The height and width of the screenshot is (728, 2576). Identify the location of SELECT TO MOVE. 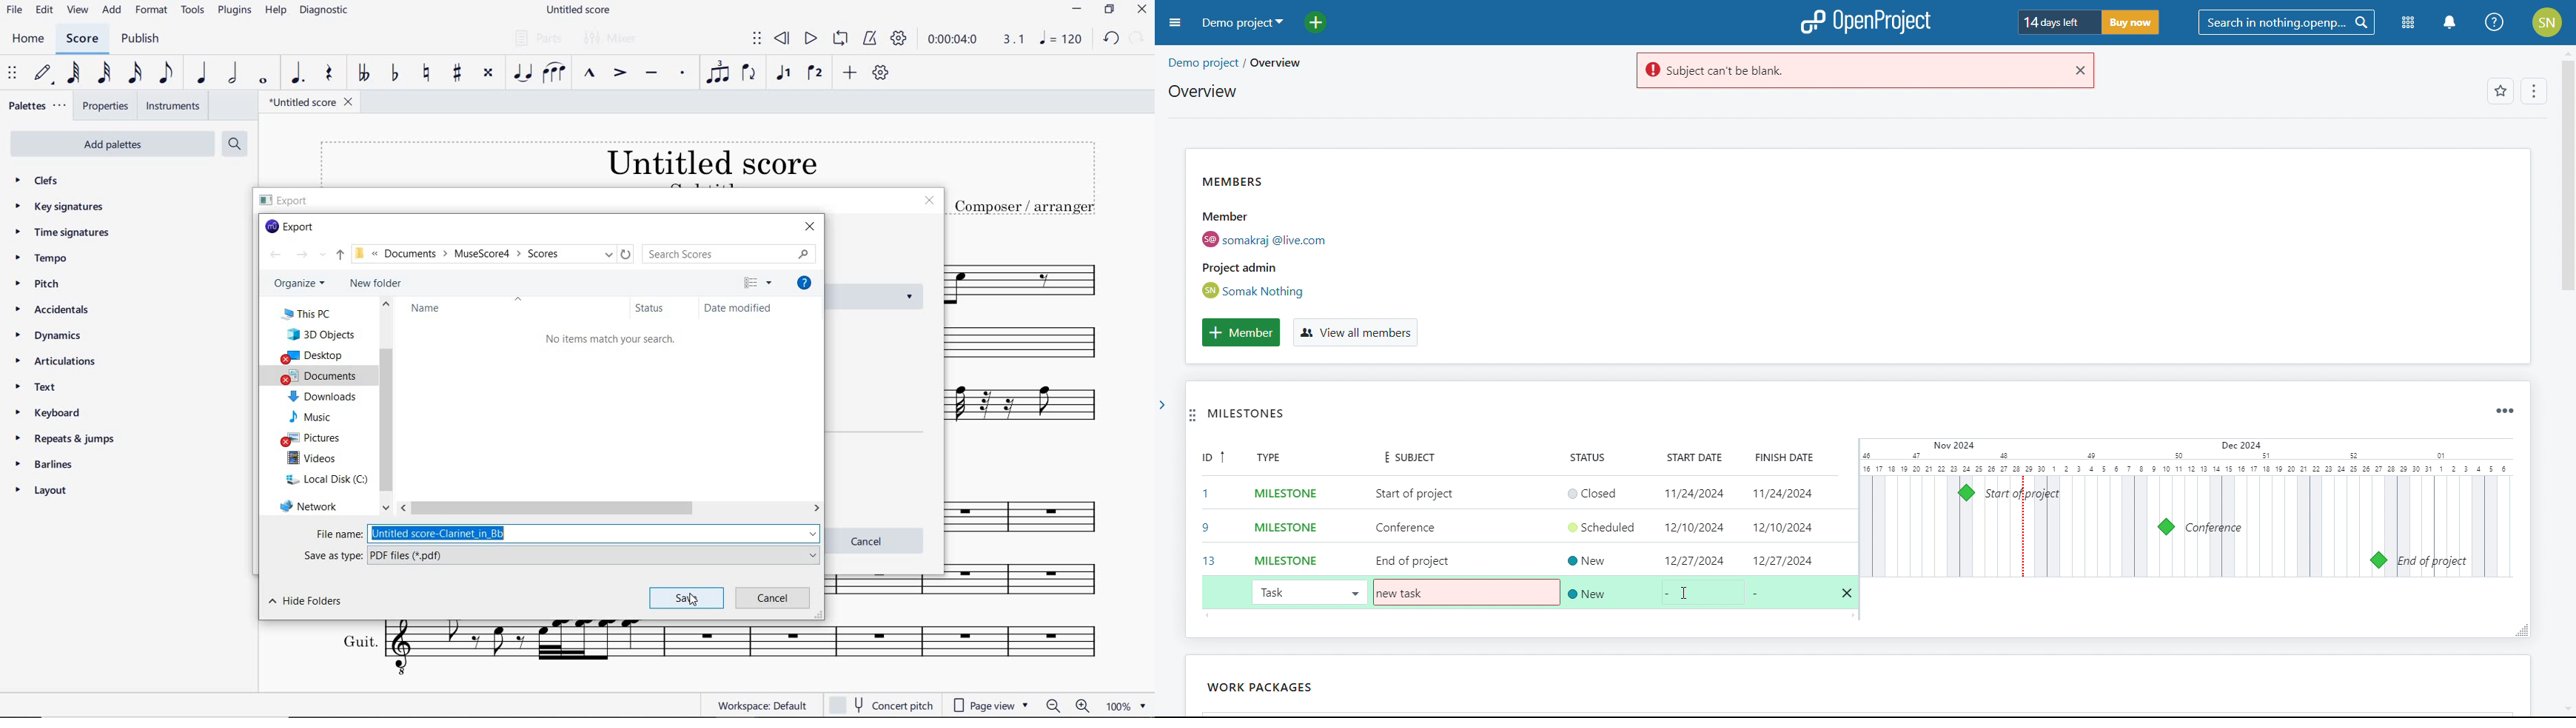
(13, 74).